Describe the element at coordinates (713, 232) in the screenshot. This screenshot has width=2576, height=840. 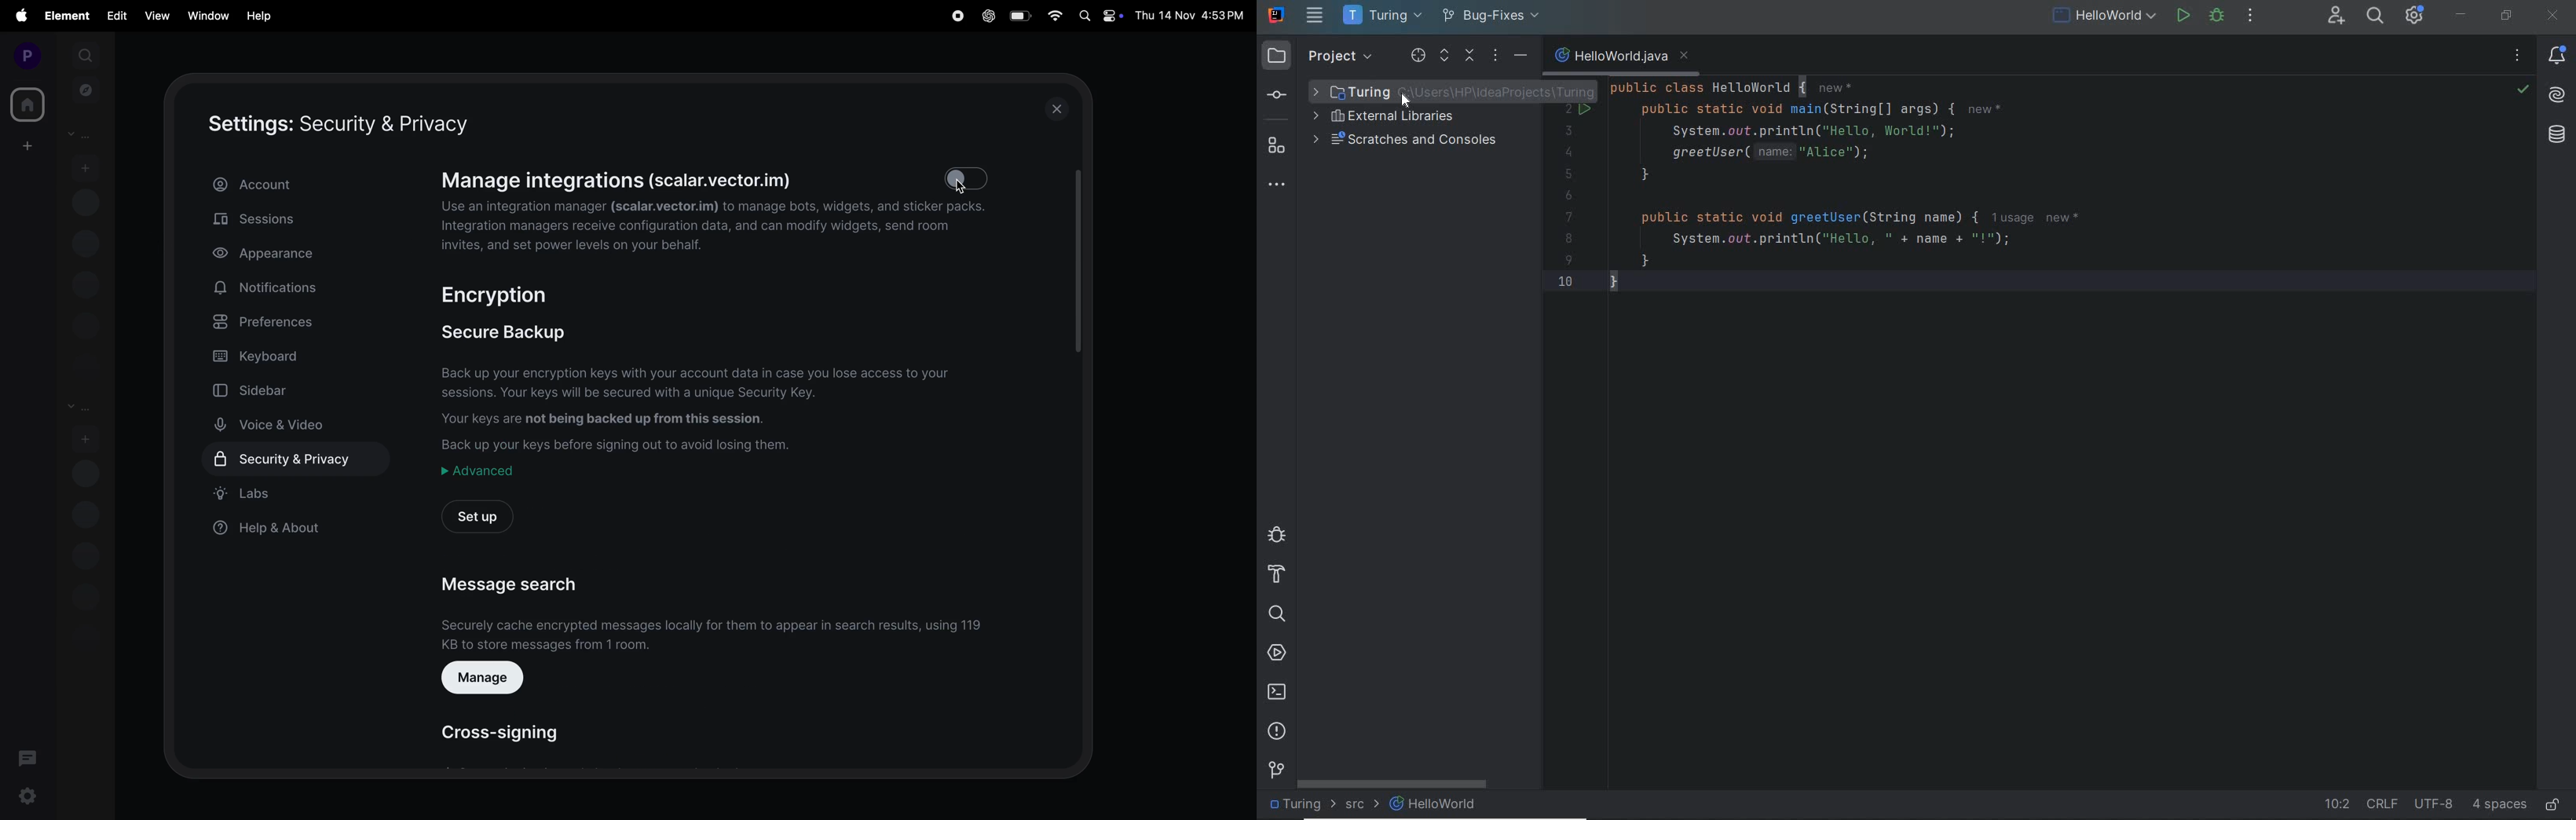
I see `Use an integration manager (scalar.vector.im) to manage bots, widgets, and sticker packs.
Integration managers receive configuration data, and can modify widgets, send room
invites, and set power levels on your behalf.` at that location.